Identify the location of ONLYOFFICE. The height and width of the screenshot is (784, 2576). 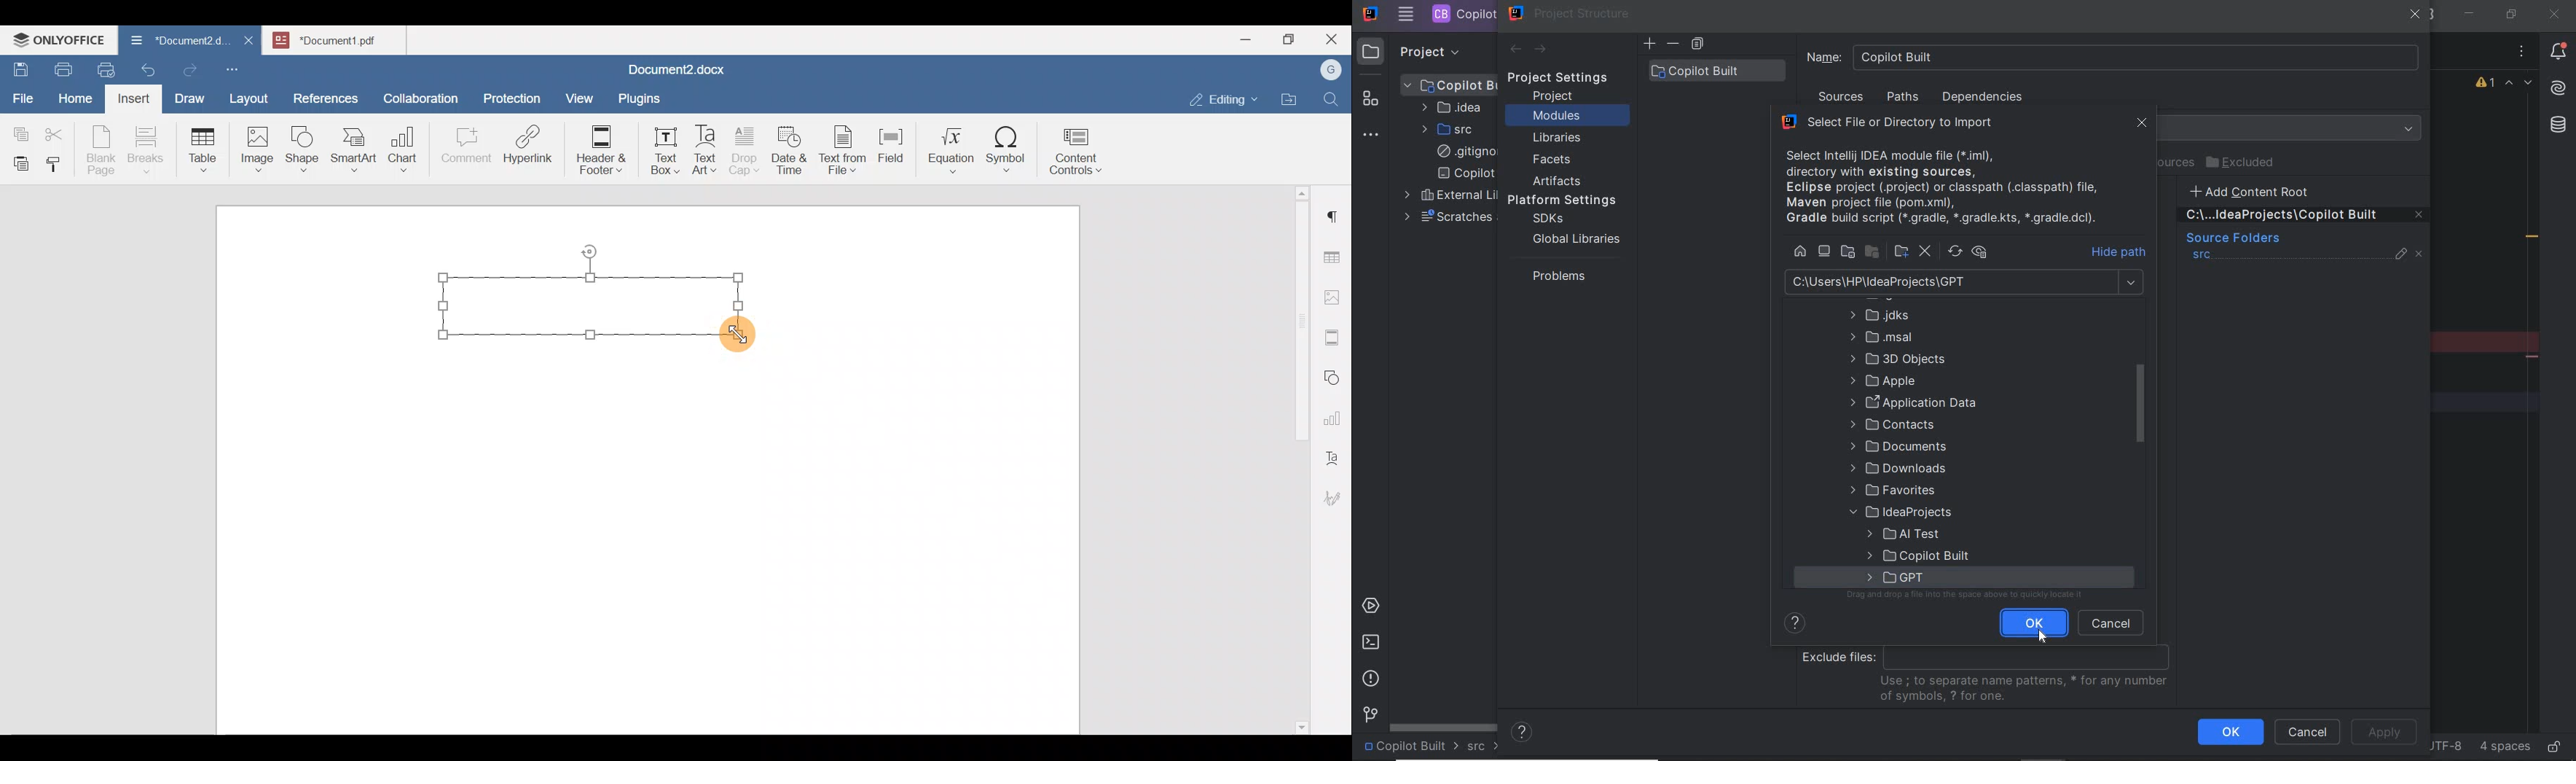
(60, 39).